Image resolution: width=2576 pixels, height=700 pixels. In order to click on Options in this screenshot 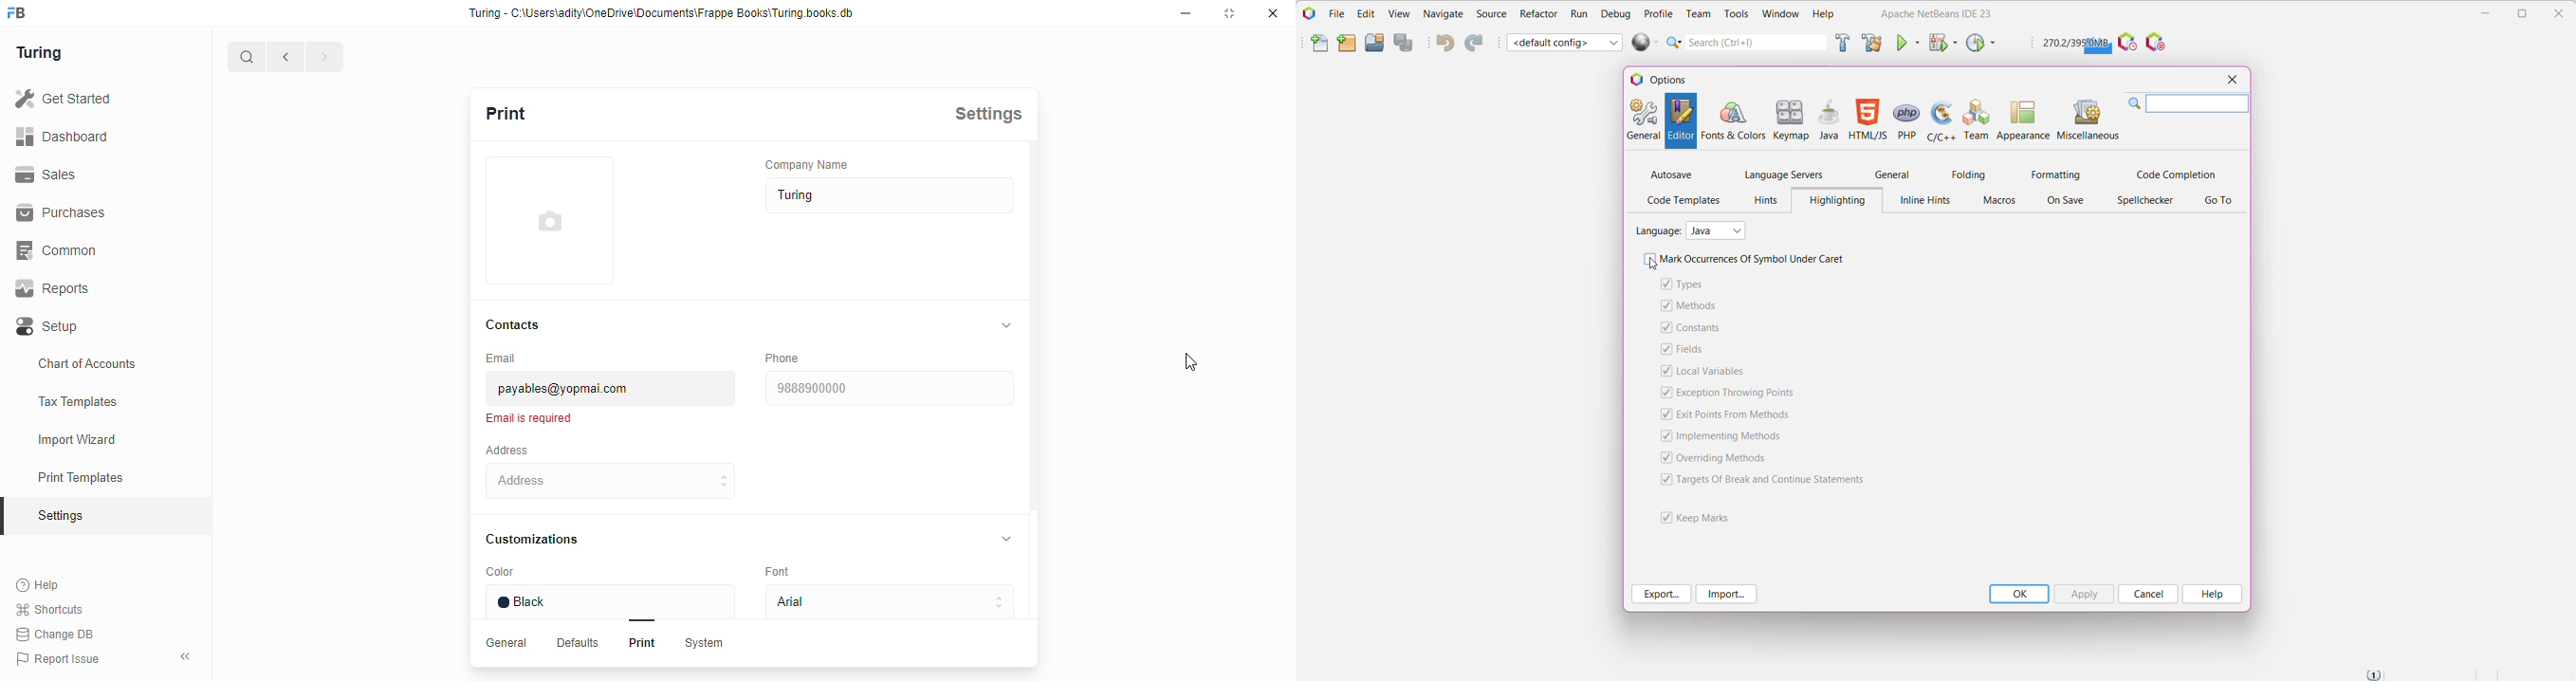, I will do `click(1675, 79)`.